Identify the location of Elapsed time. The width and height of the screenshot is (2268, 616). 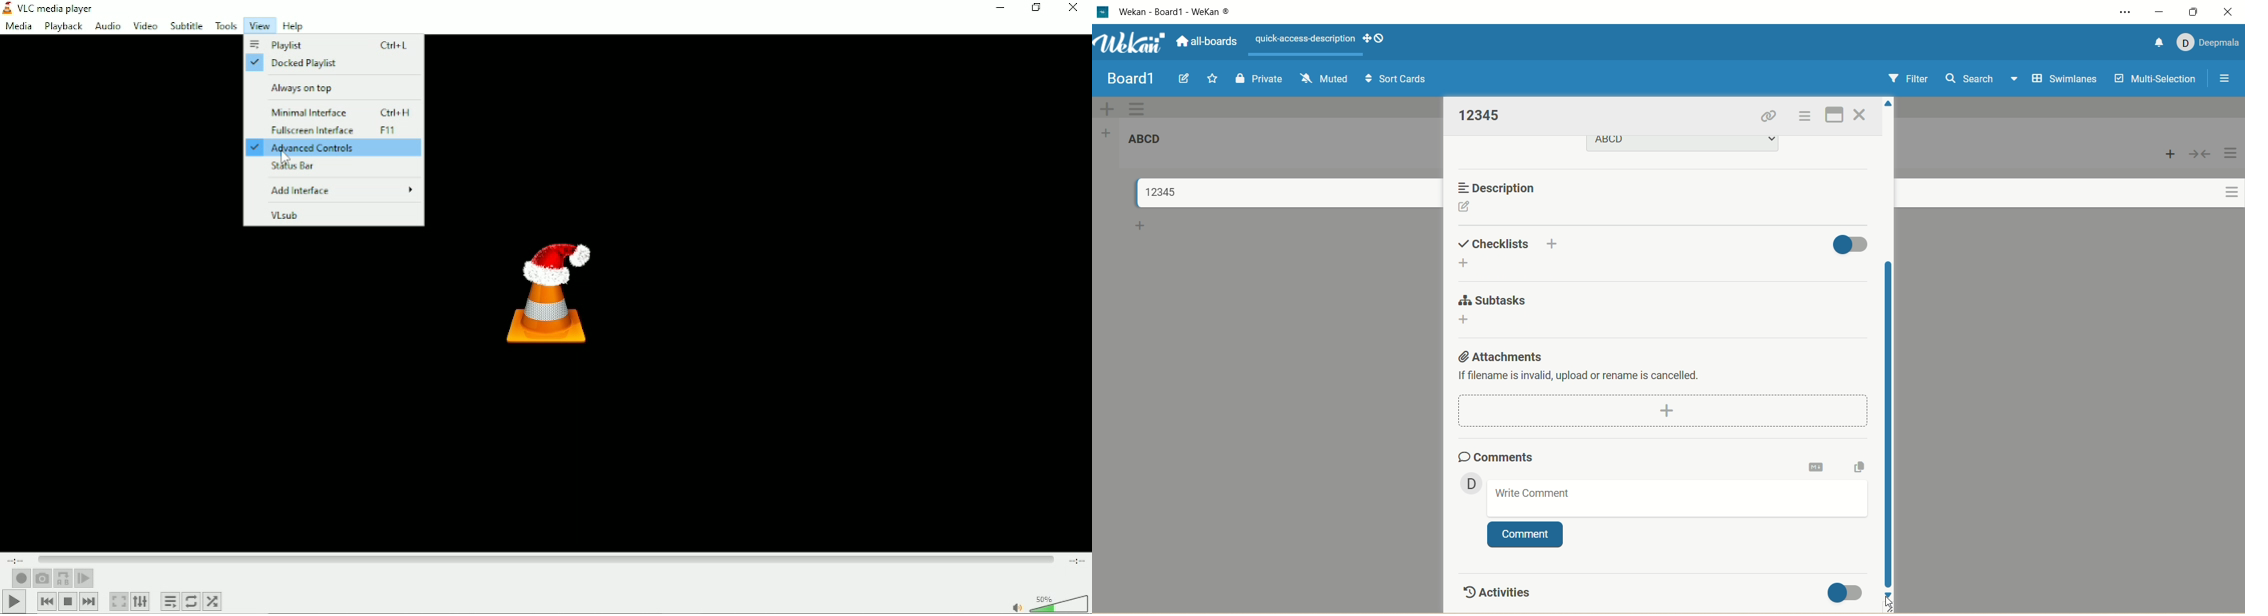
(19, 558).